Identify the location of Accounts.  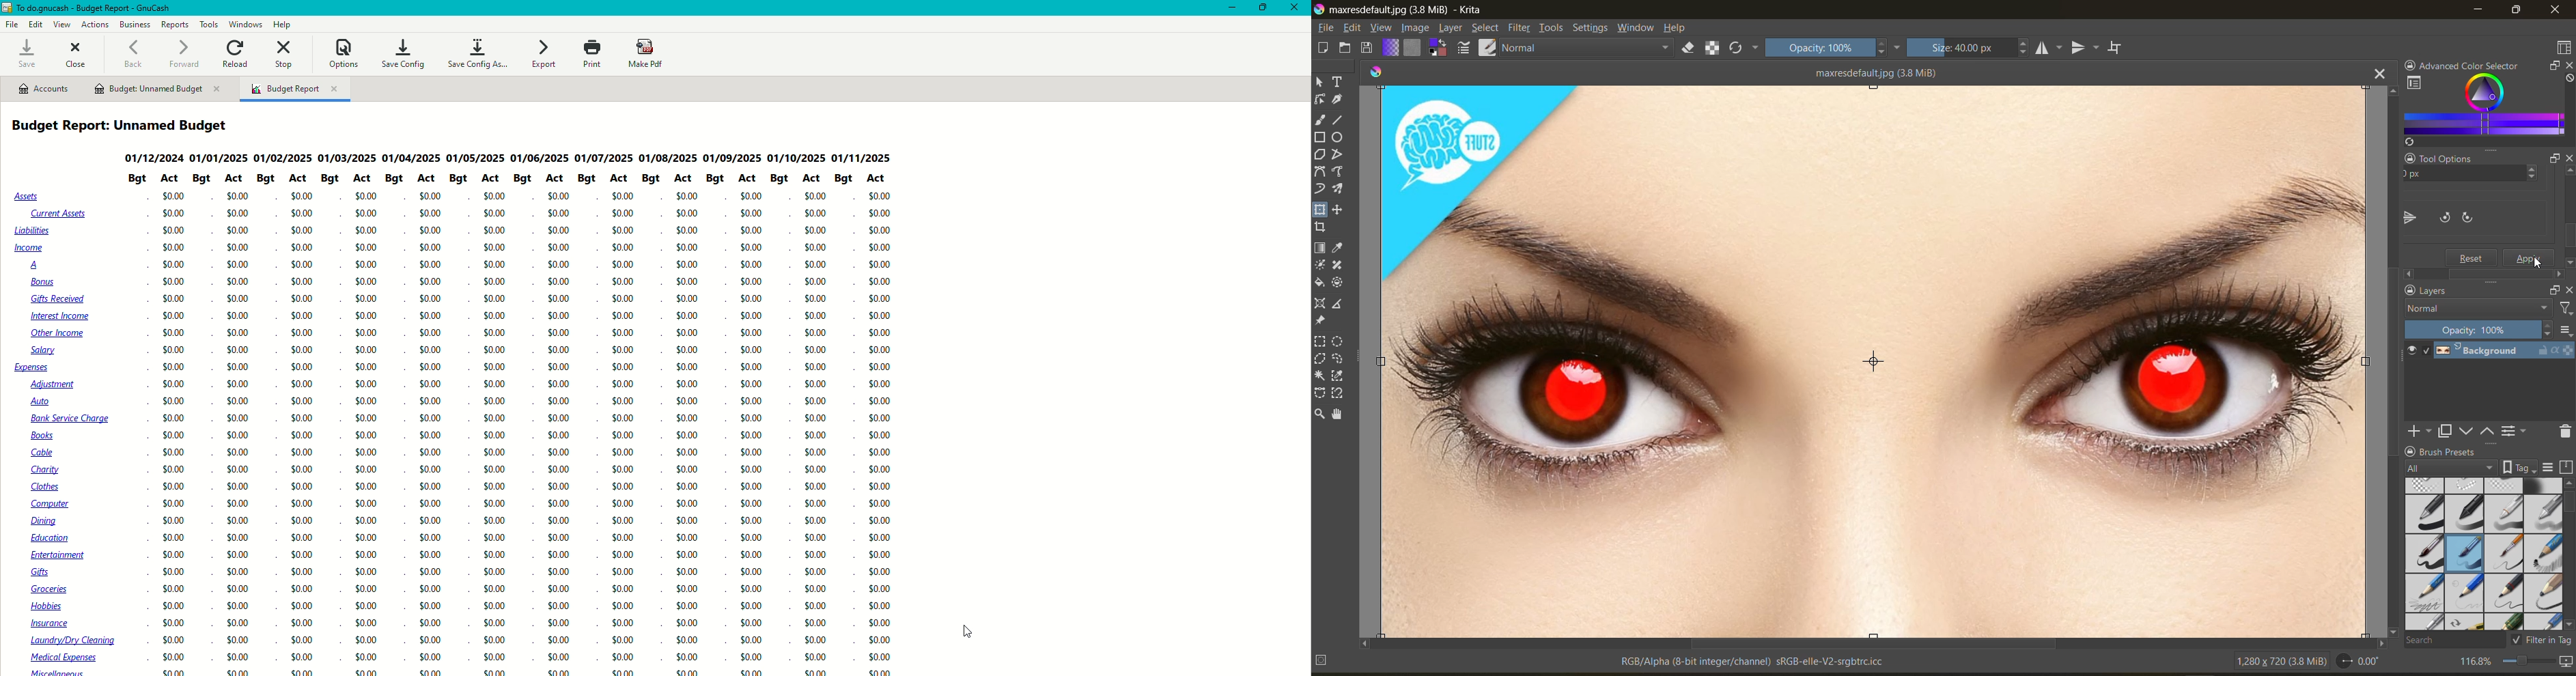
(43, 89).